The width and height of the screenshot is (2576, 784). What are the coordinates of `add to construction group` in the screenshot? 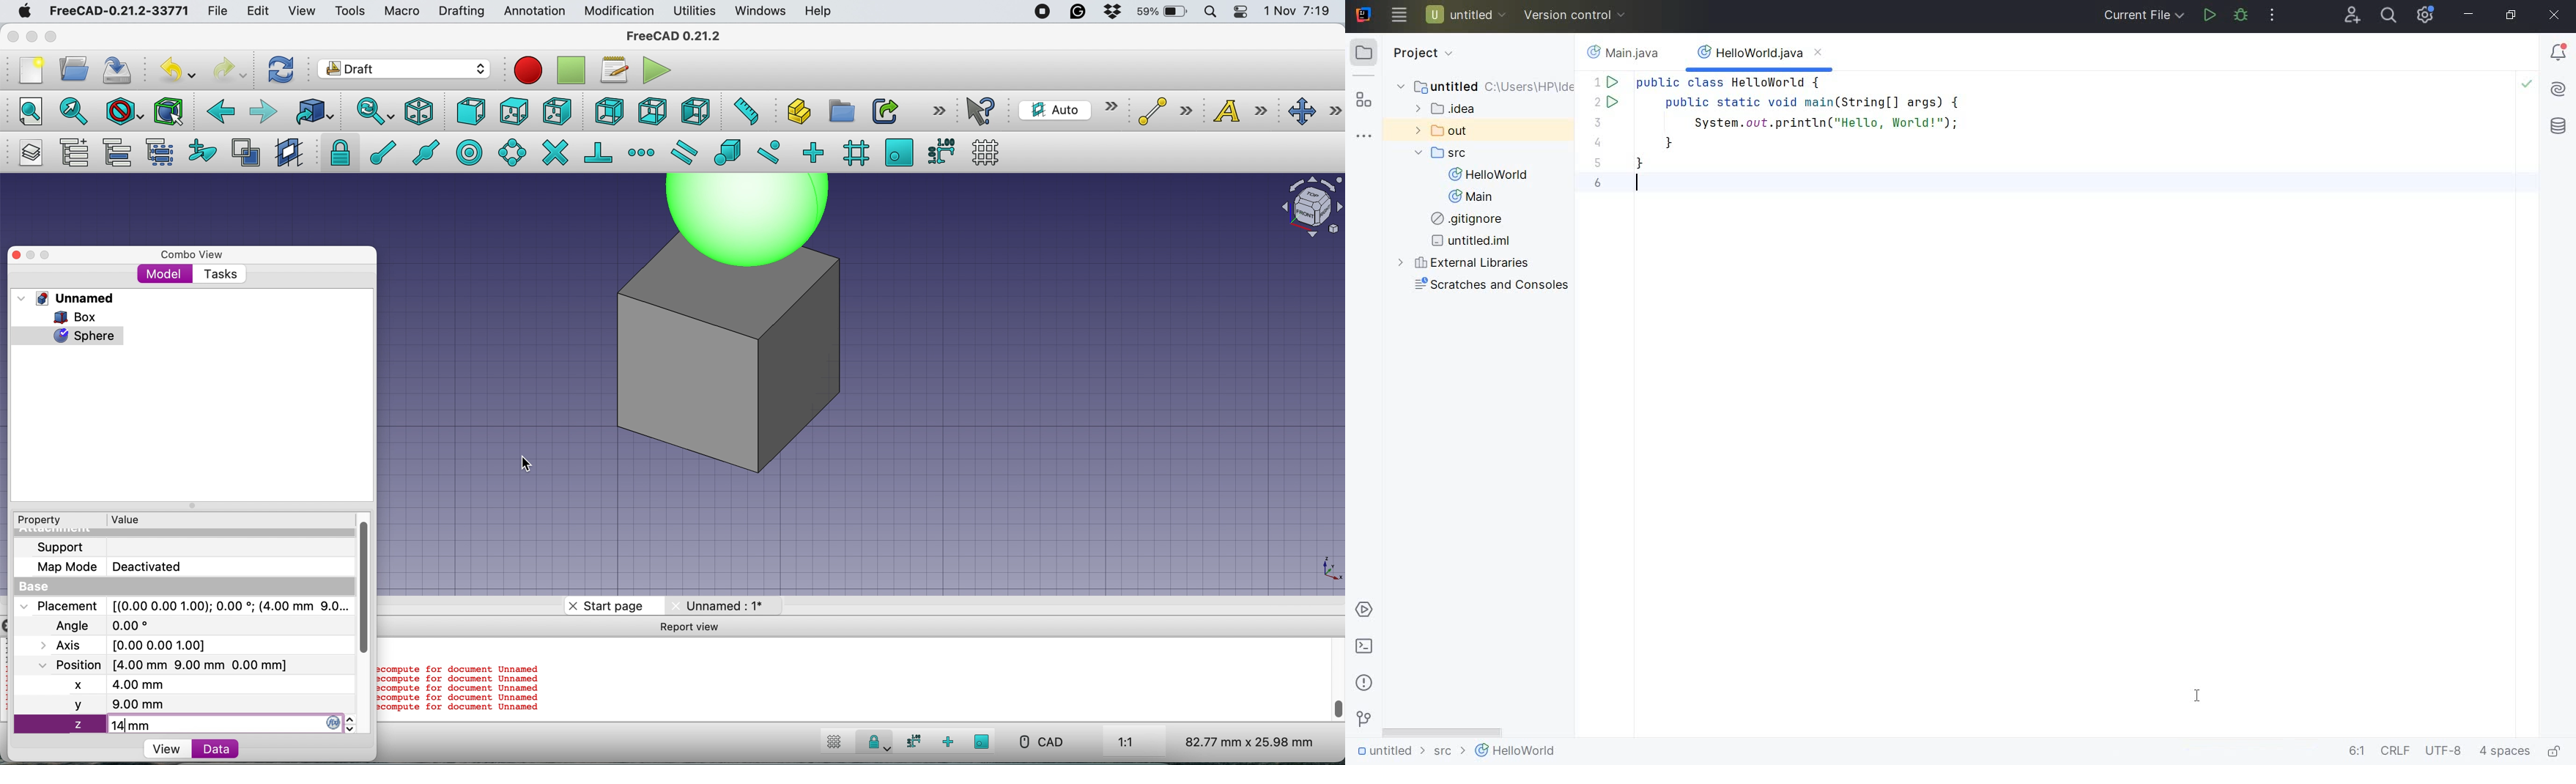 It's located at (205, 152).